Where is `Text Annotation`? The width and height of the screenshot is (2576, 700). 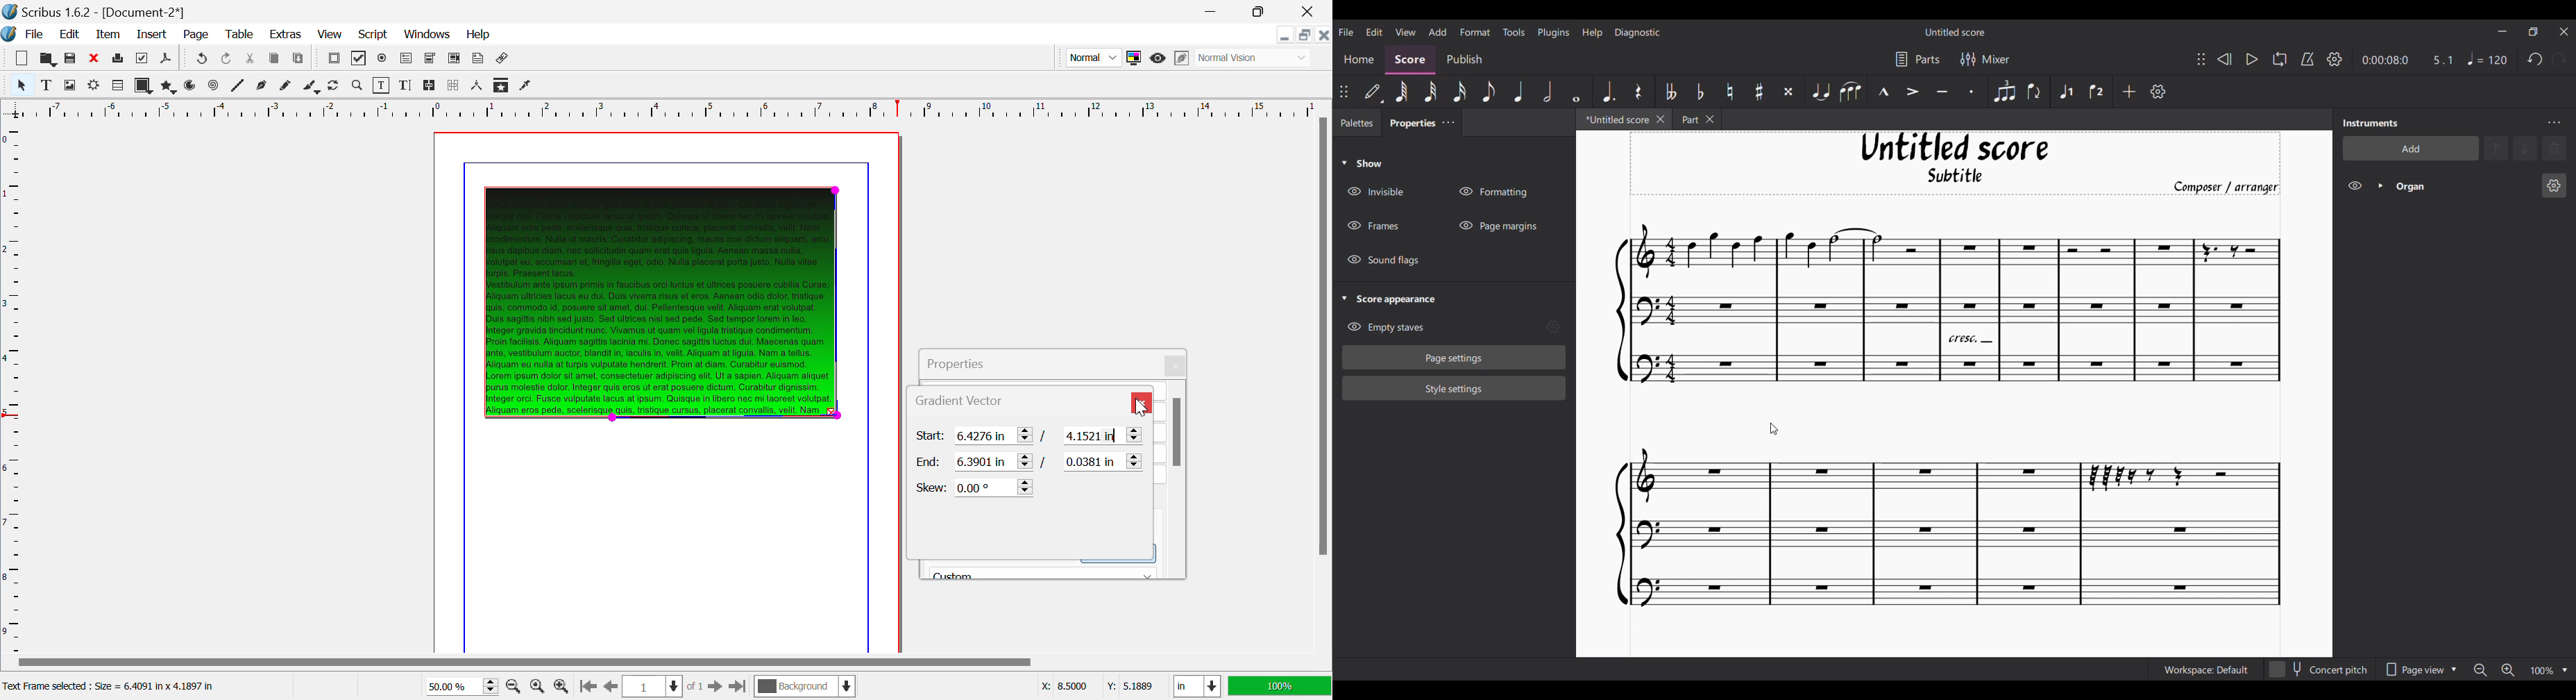 Text Annotation is located at coordinates (477, 60).